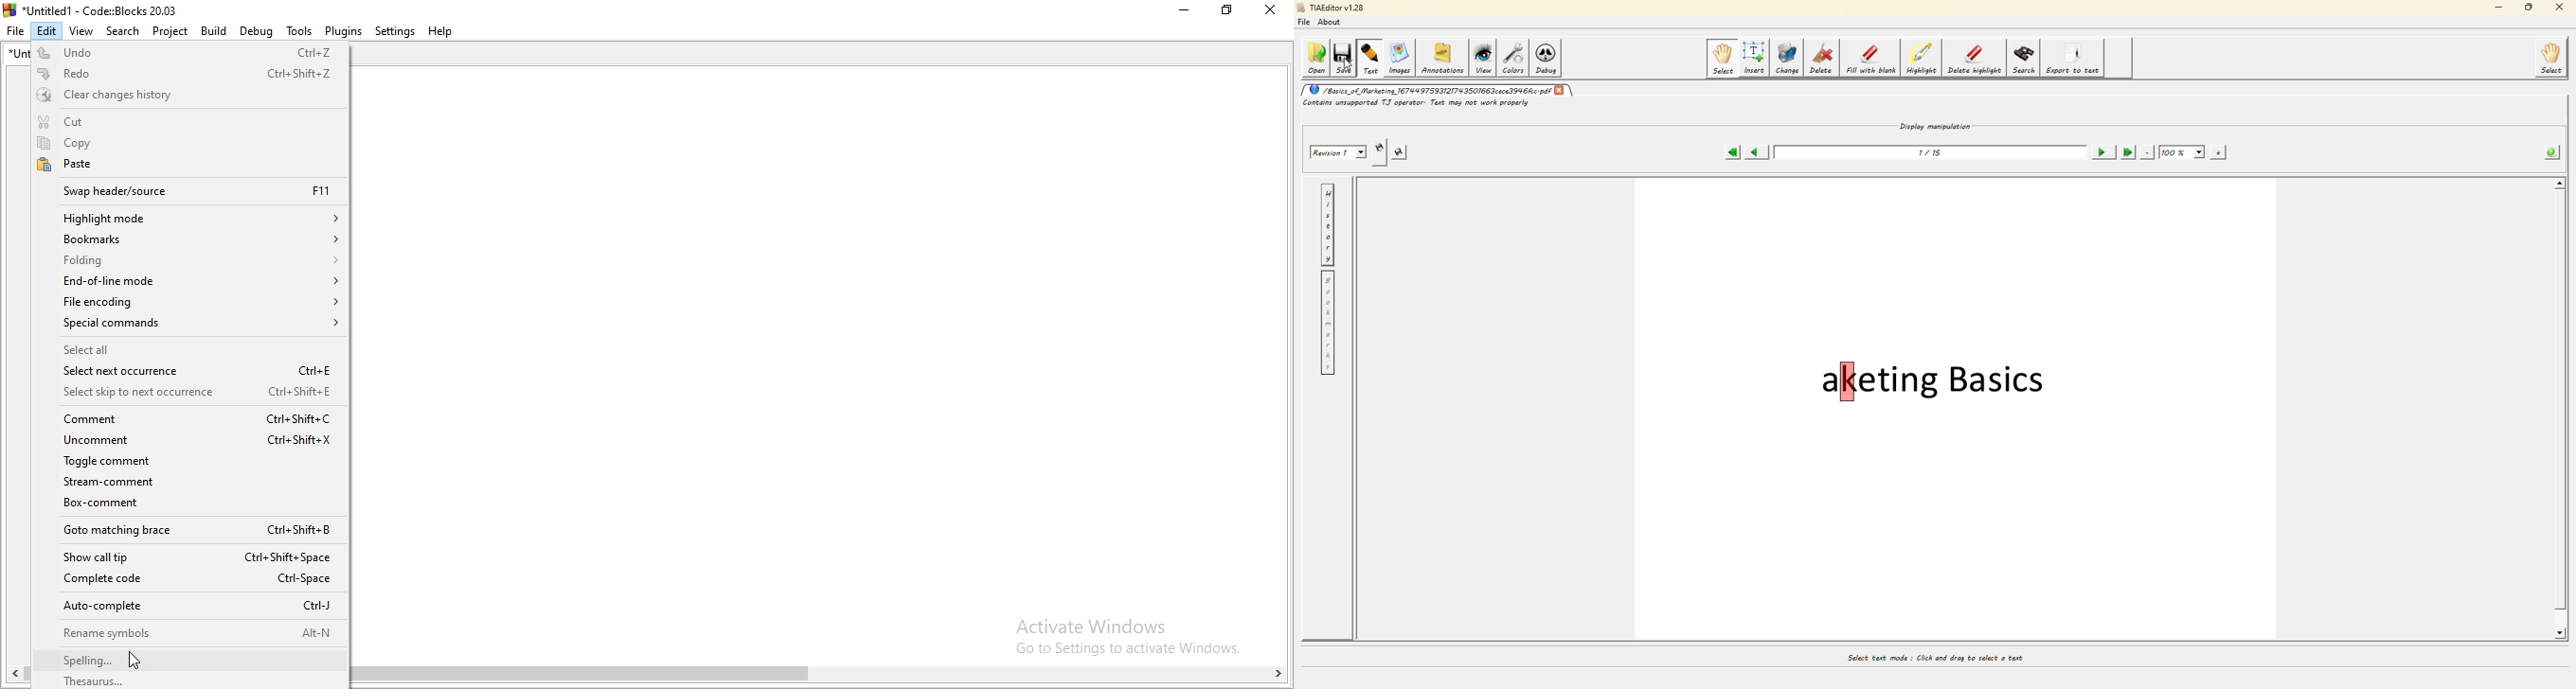 This screenshot has width=2576, height=700. I want to click on Clear changes history, so click(188, 97).